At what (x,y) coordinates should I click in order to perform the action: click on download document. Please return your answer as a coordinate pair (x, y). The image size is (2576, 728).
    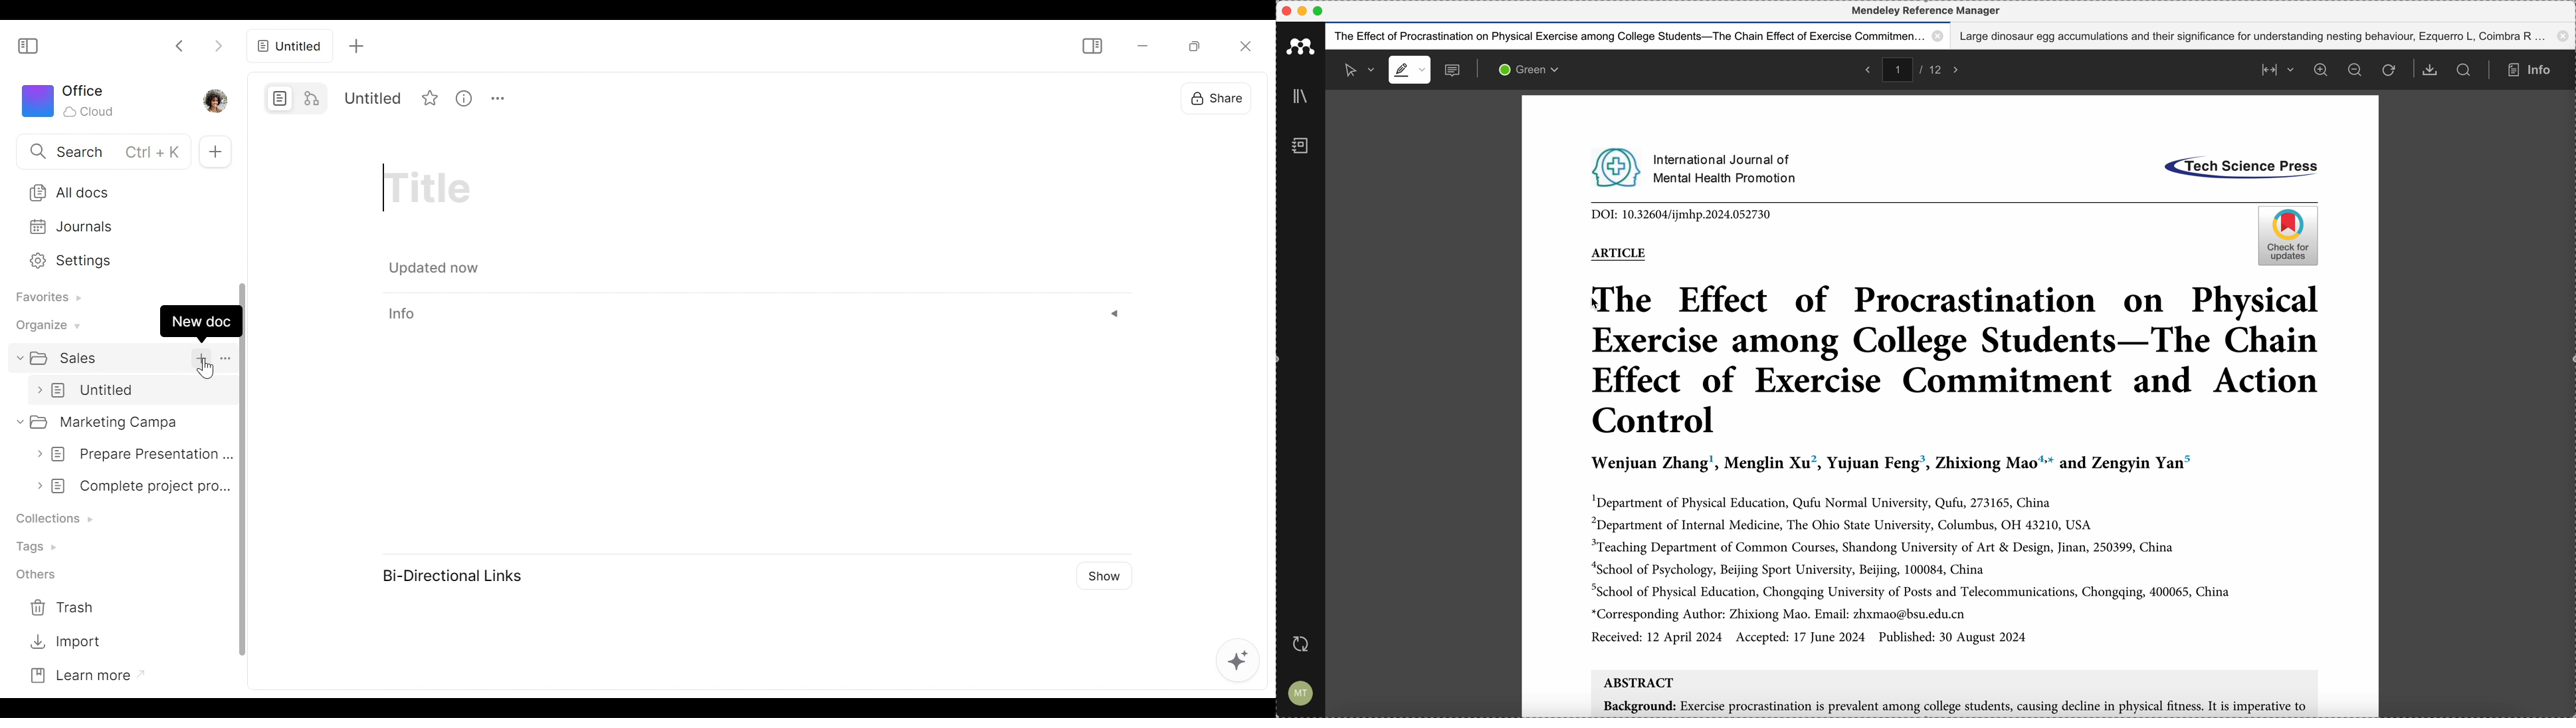
    Looking at the image, I should click on (2431, 70).